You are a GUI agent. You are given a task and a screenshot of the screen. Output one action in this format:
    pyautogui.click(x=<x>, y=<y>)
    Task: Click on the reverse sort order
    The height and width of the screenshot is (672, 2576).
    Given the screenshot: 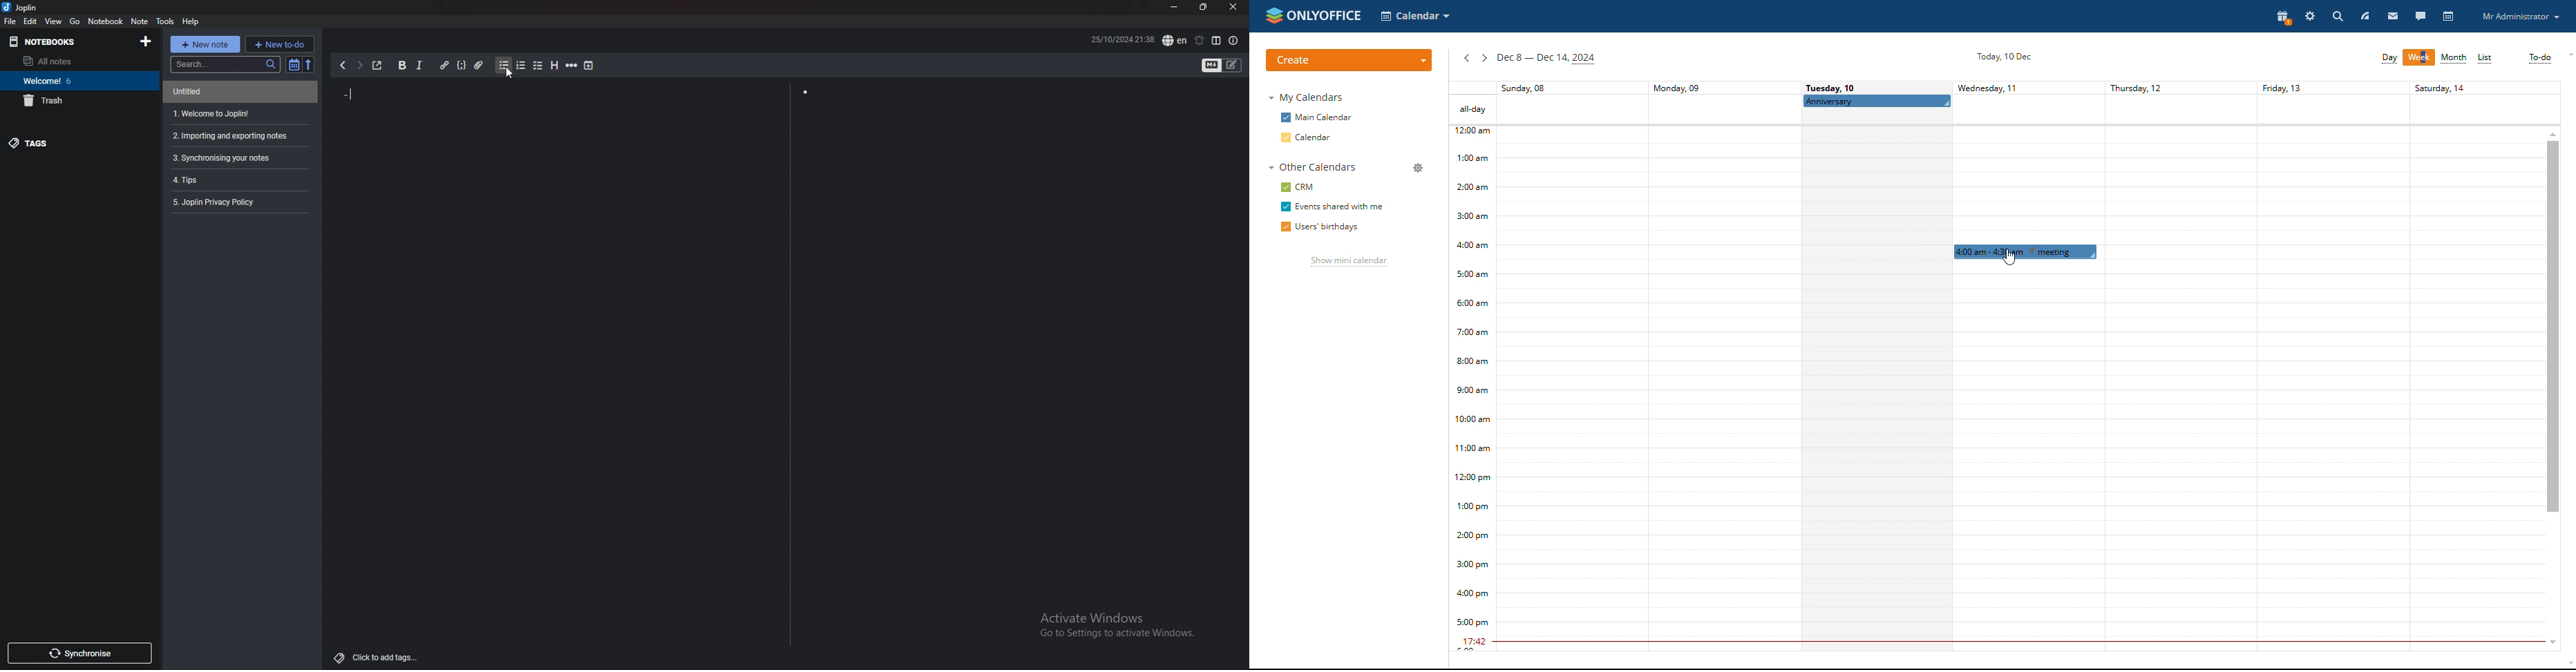 What is the action you would take?
    pyautogui.click(x=309, y=62)
    